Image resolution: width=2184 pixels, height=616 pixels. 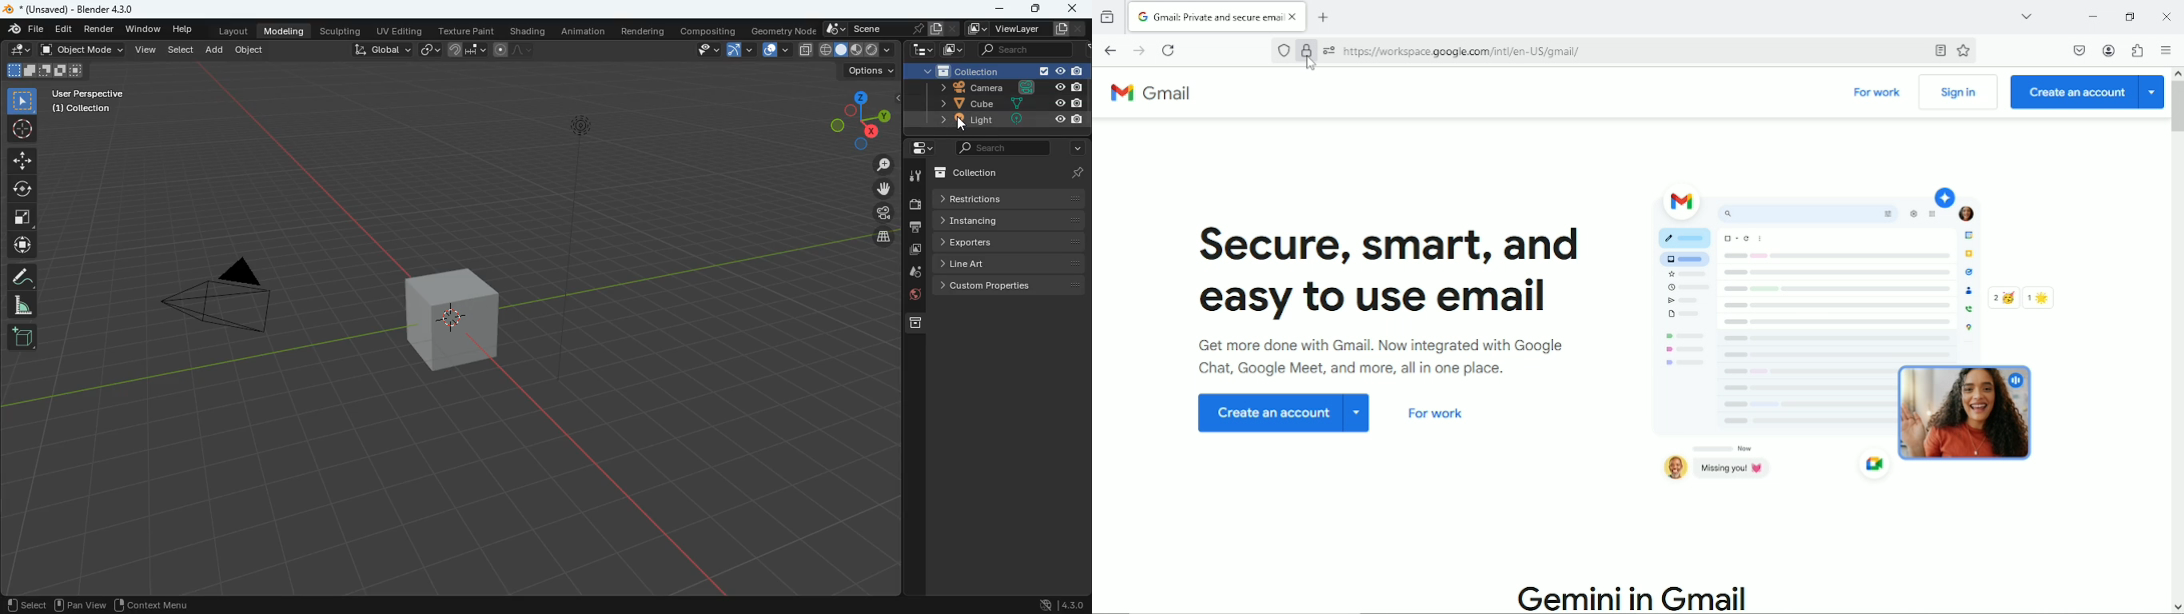 I want to click on Cursor, so click(x=1312, y=67).